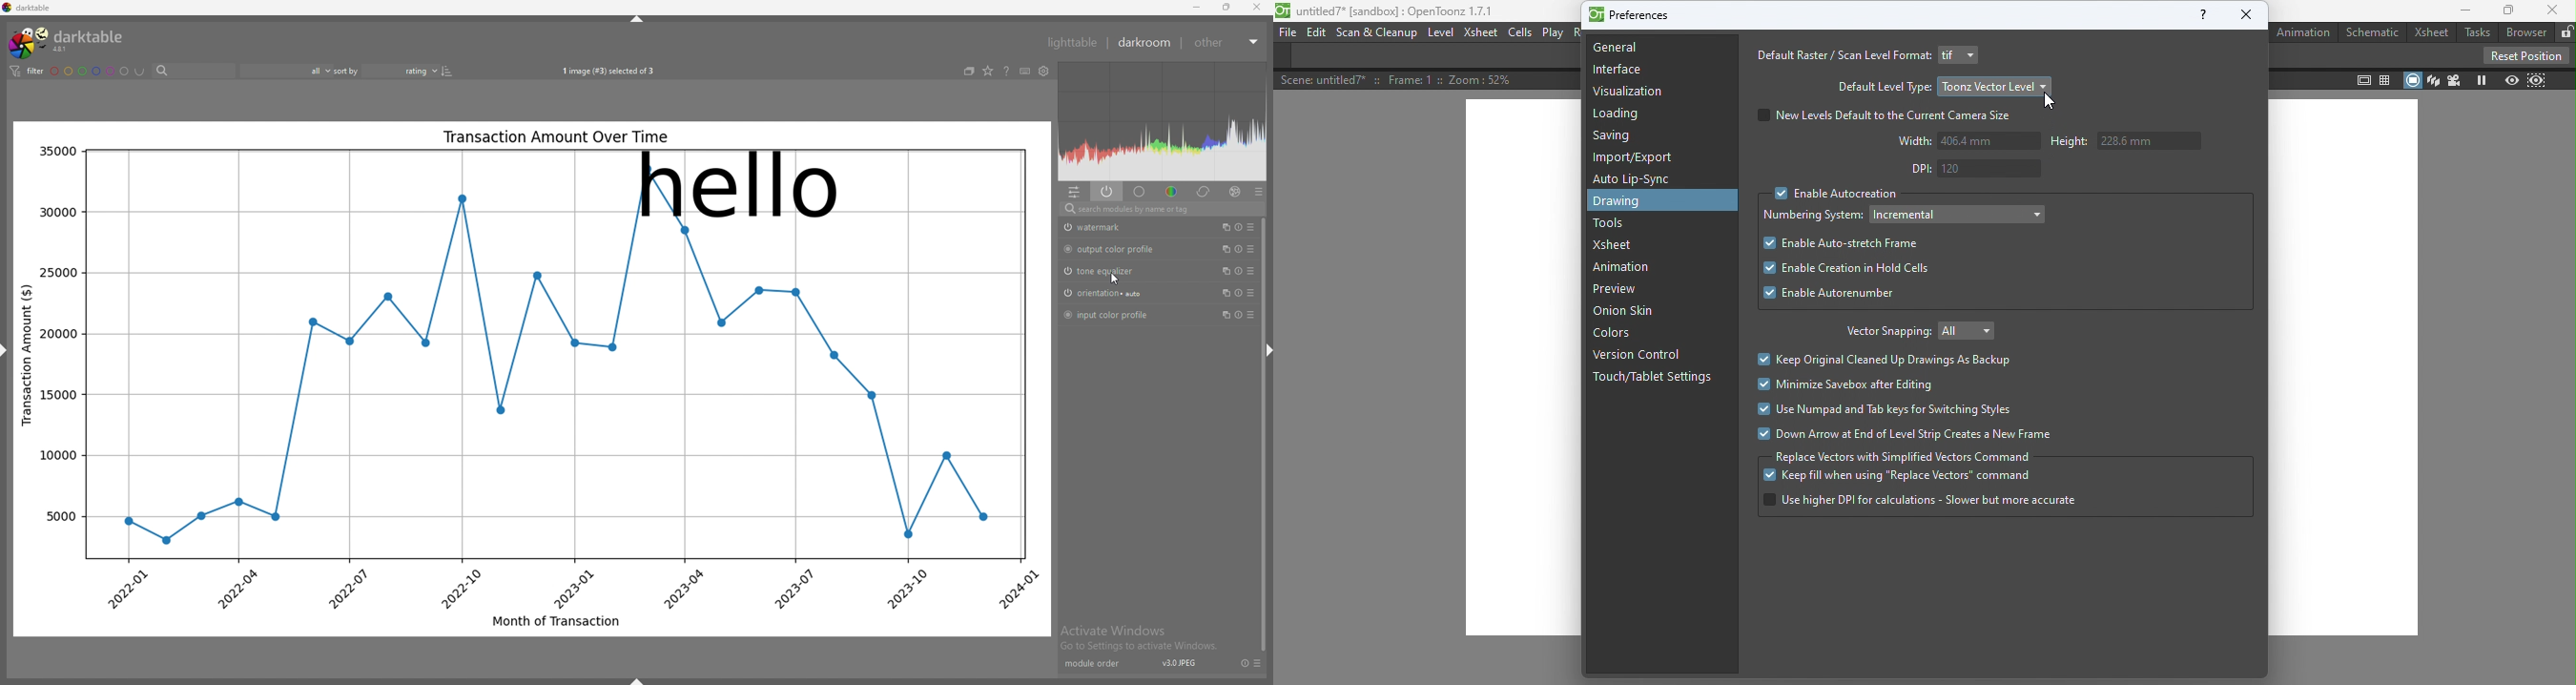  Describe the element at coordinates (1075, 192) in the screenshot. I see `quick access panel` at that location.